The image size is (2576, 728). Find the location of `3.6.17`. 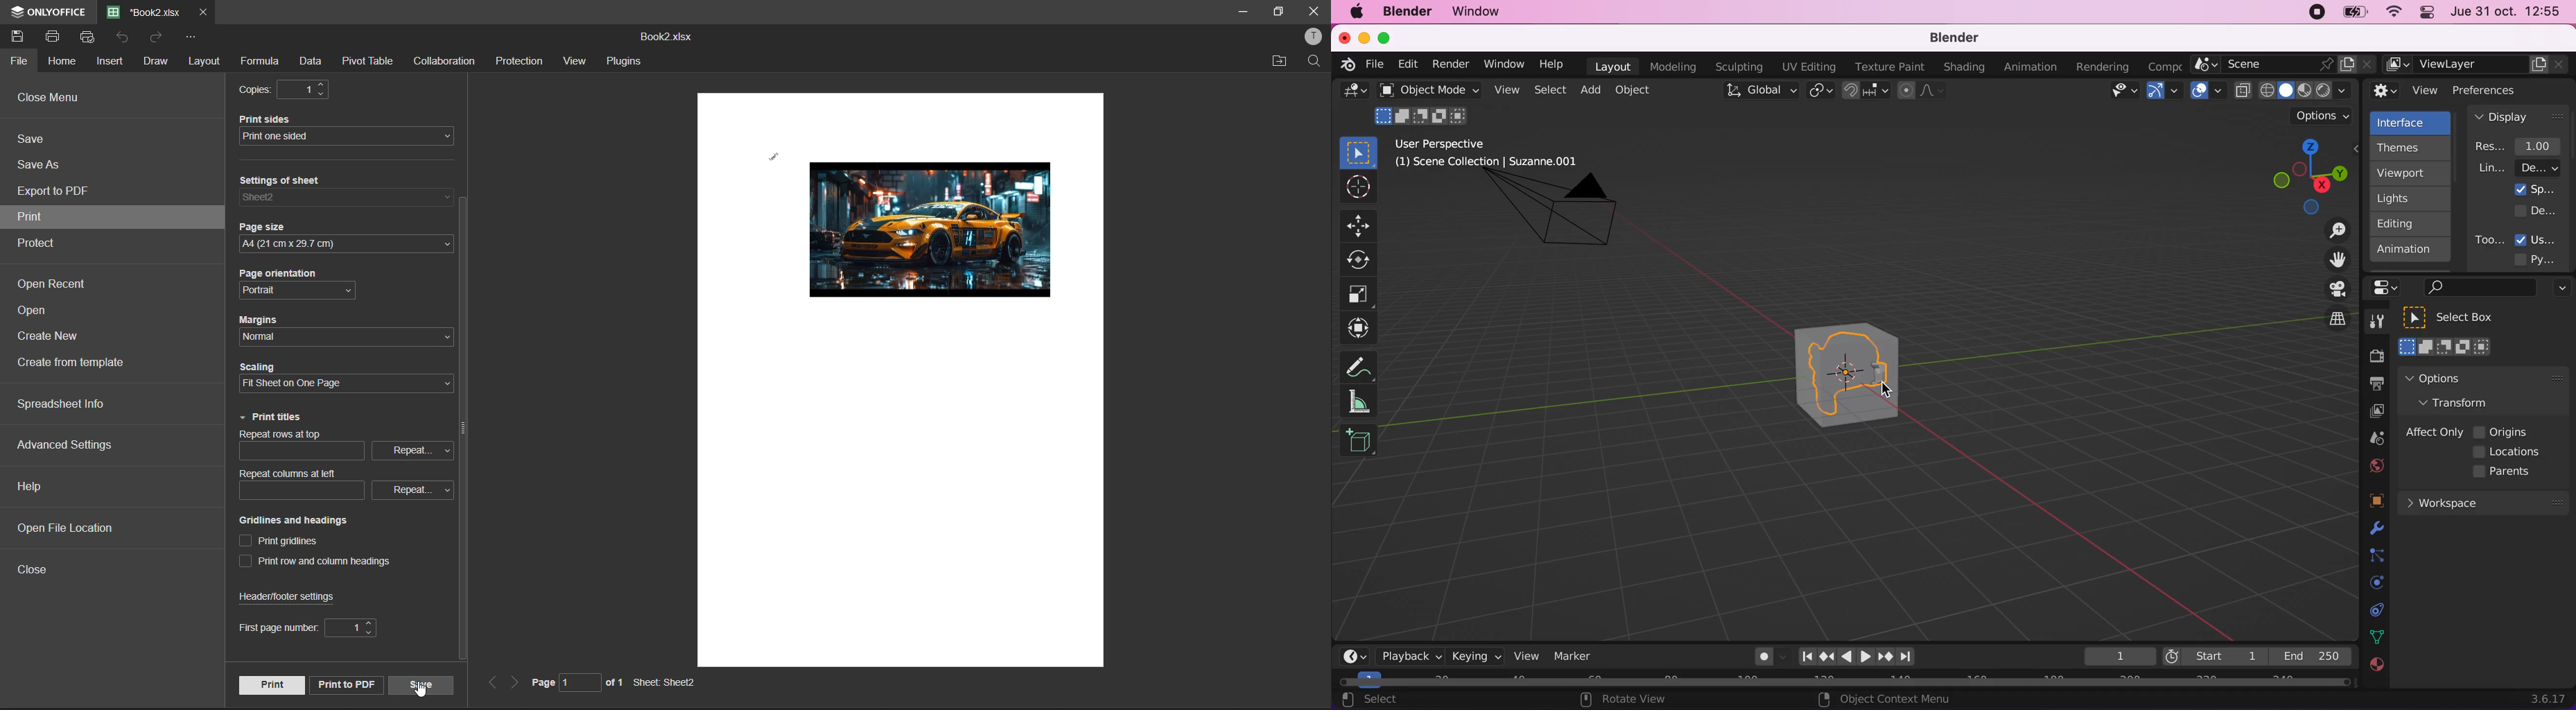

3.6.17 is located at coordinates (2551, 699).